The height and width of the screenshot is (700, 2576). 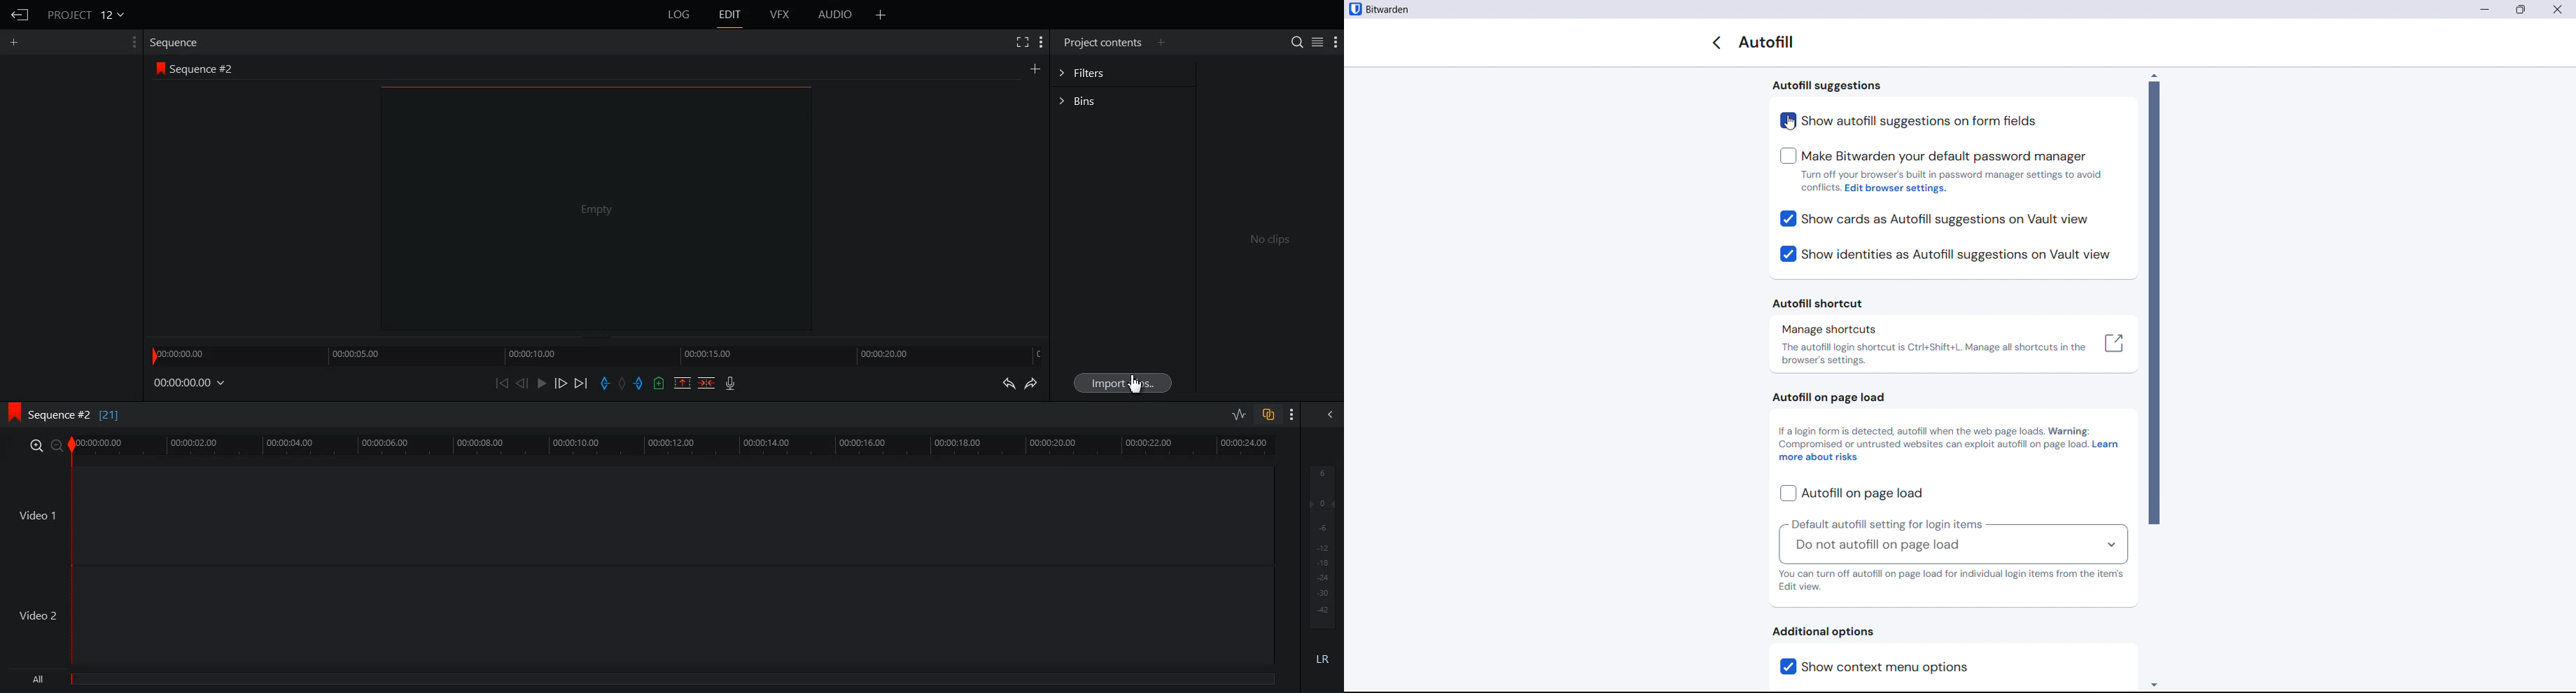 I want to click on Create Sequence, so click(x=1034, y=69).